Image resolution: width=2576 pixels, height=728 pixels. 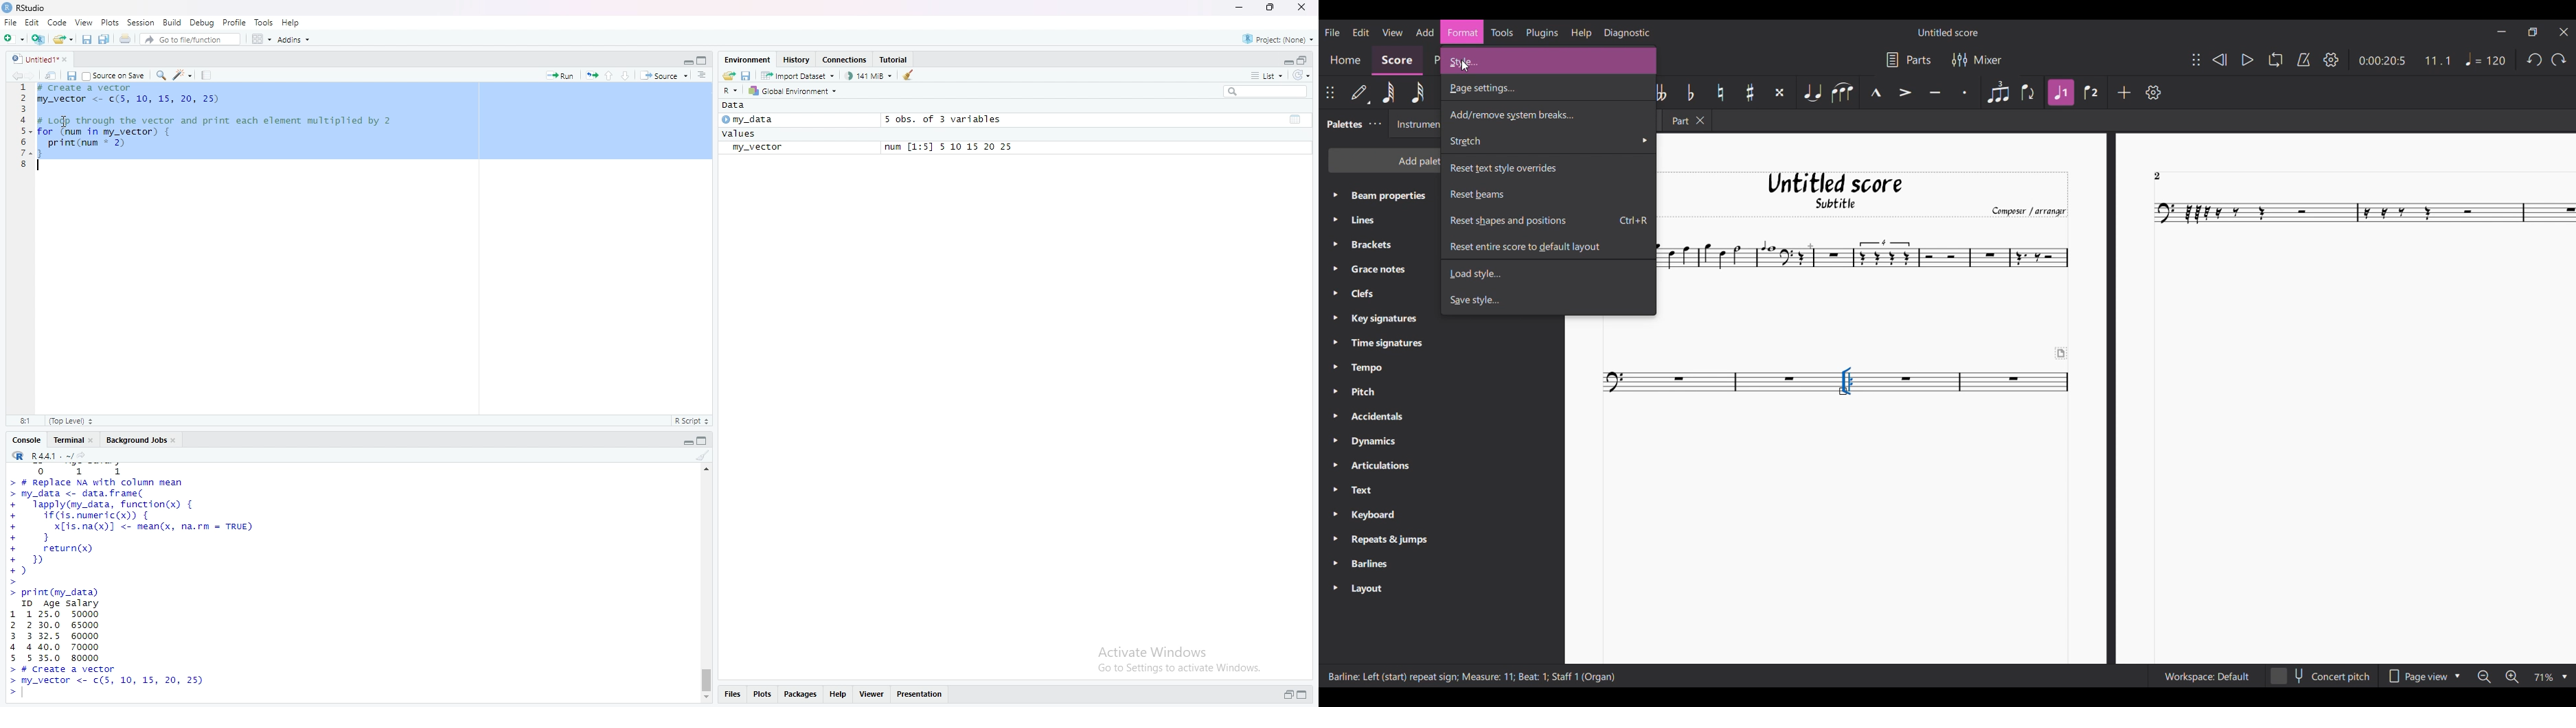 What do you see at coordinates (234, 22) in the screenshot?
I see `profile` at bounding box center [234, 22].